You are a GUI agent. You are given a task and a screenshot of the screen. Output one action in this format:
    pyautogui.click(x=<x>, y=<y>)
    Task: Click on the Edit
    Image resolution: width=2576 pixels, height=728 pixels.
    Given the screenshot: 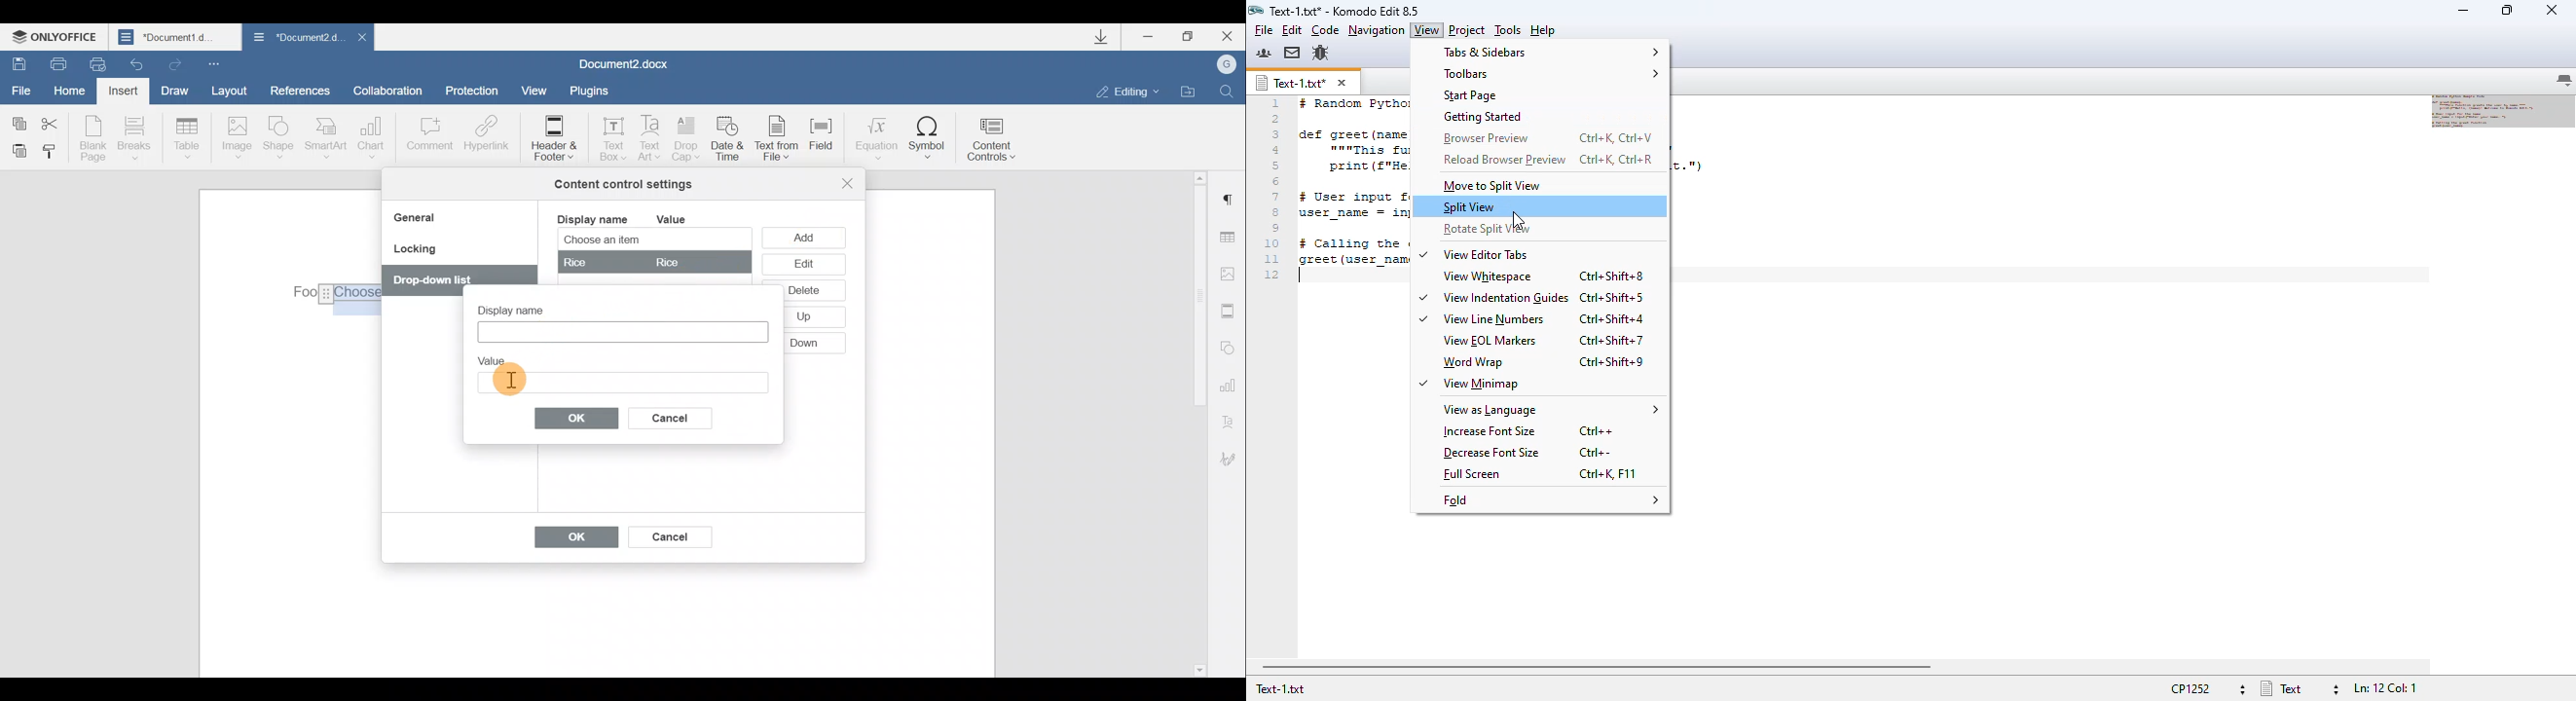 What is the action you would take?
    pyautogui.click(x=803, y=265)
    